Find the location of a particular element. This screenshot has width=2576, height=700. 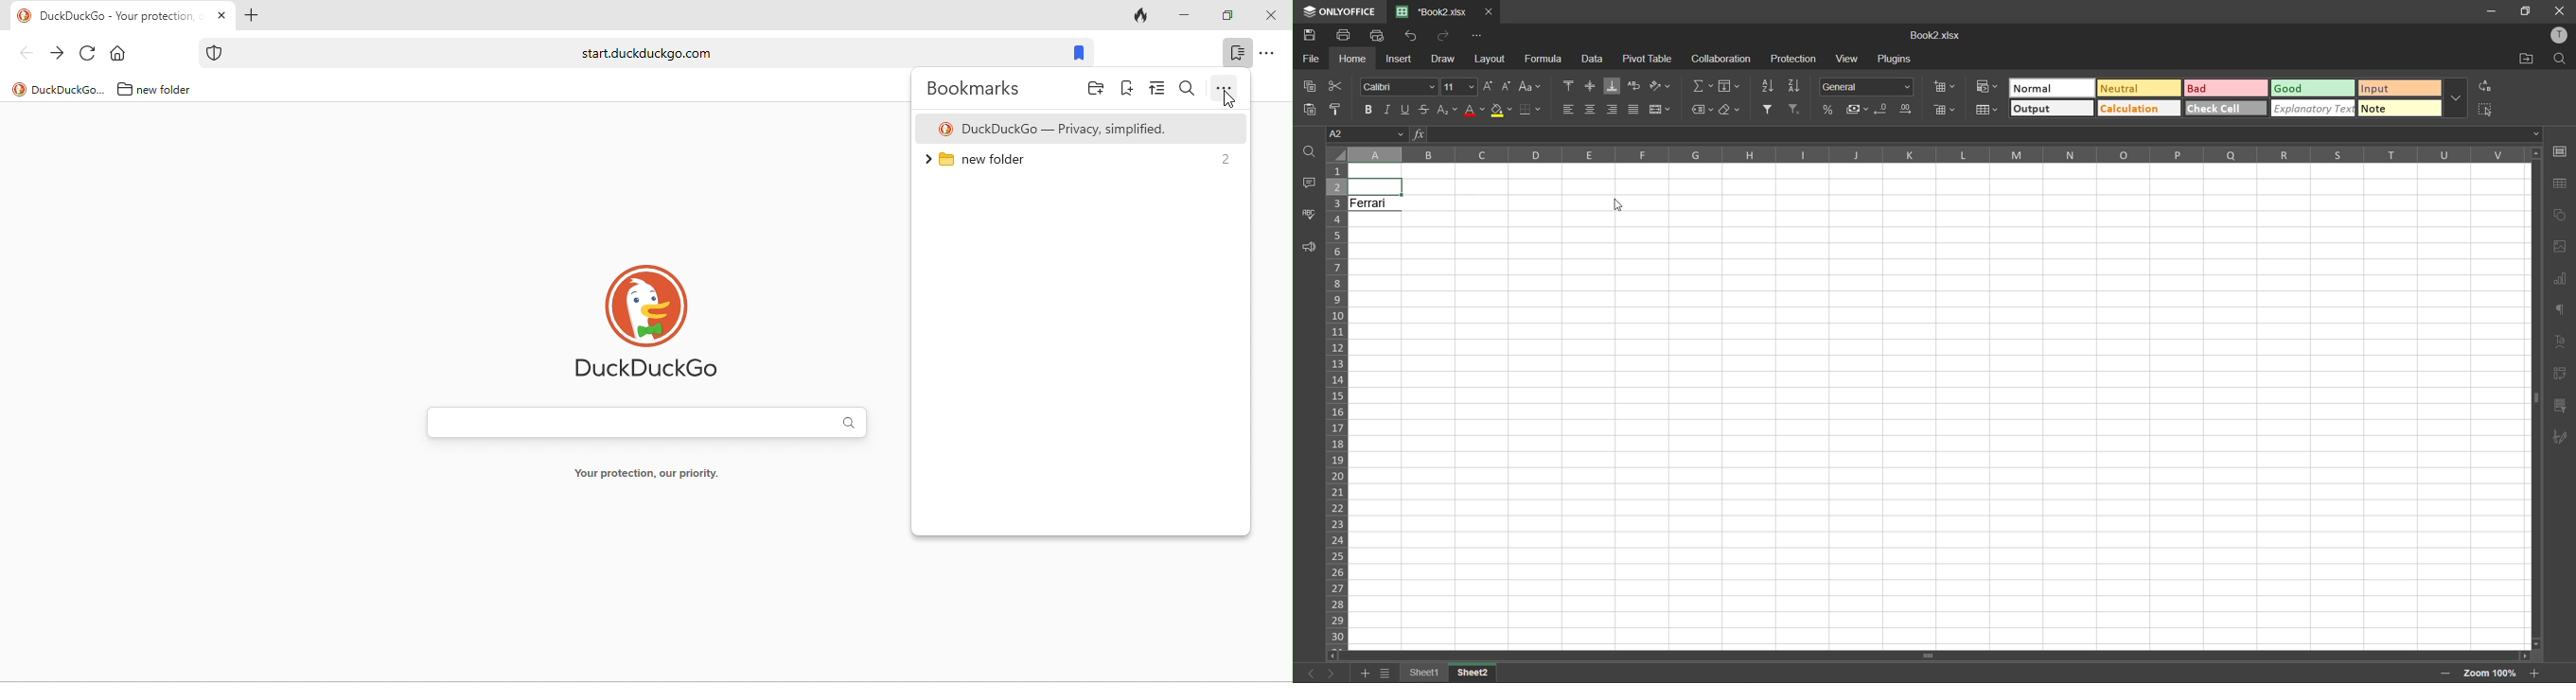

Ferrari is located at coordinates (1380, 209).